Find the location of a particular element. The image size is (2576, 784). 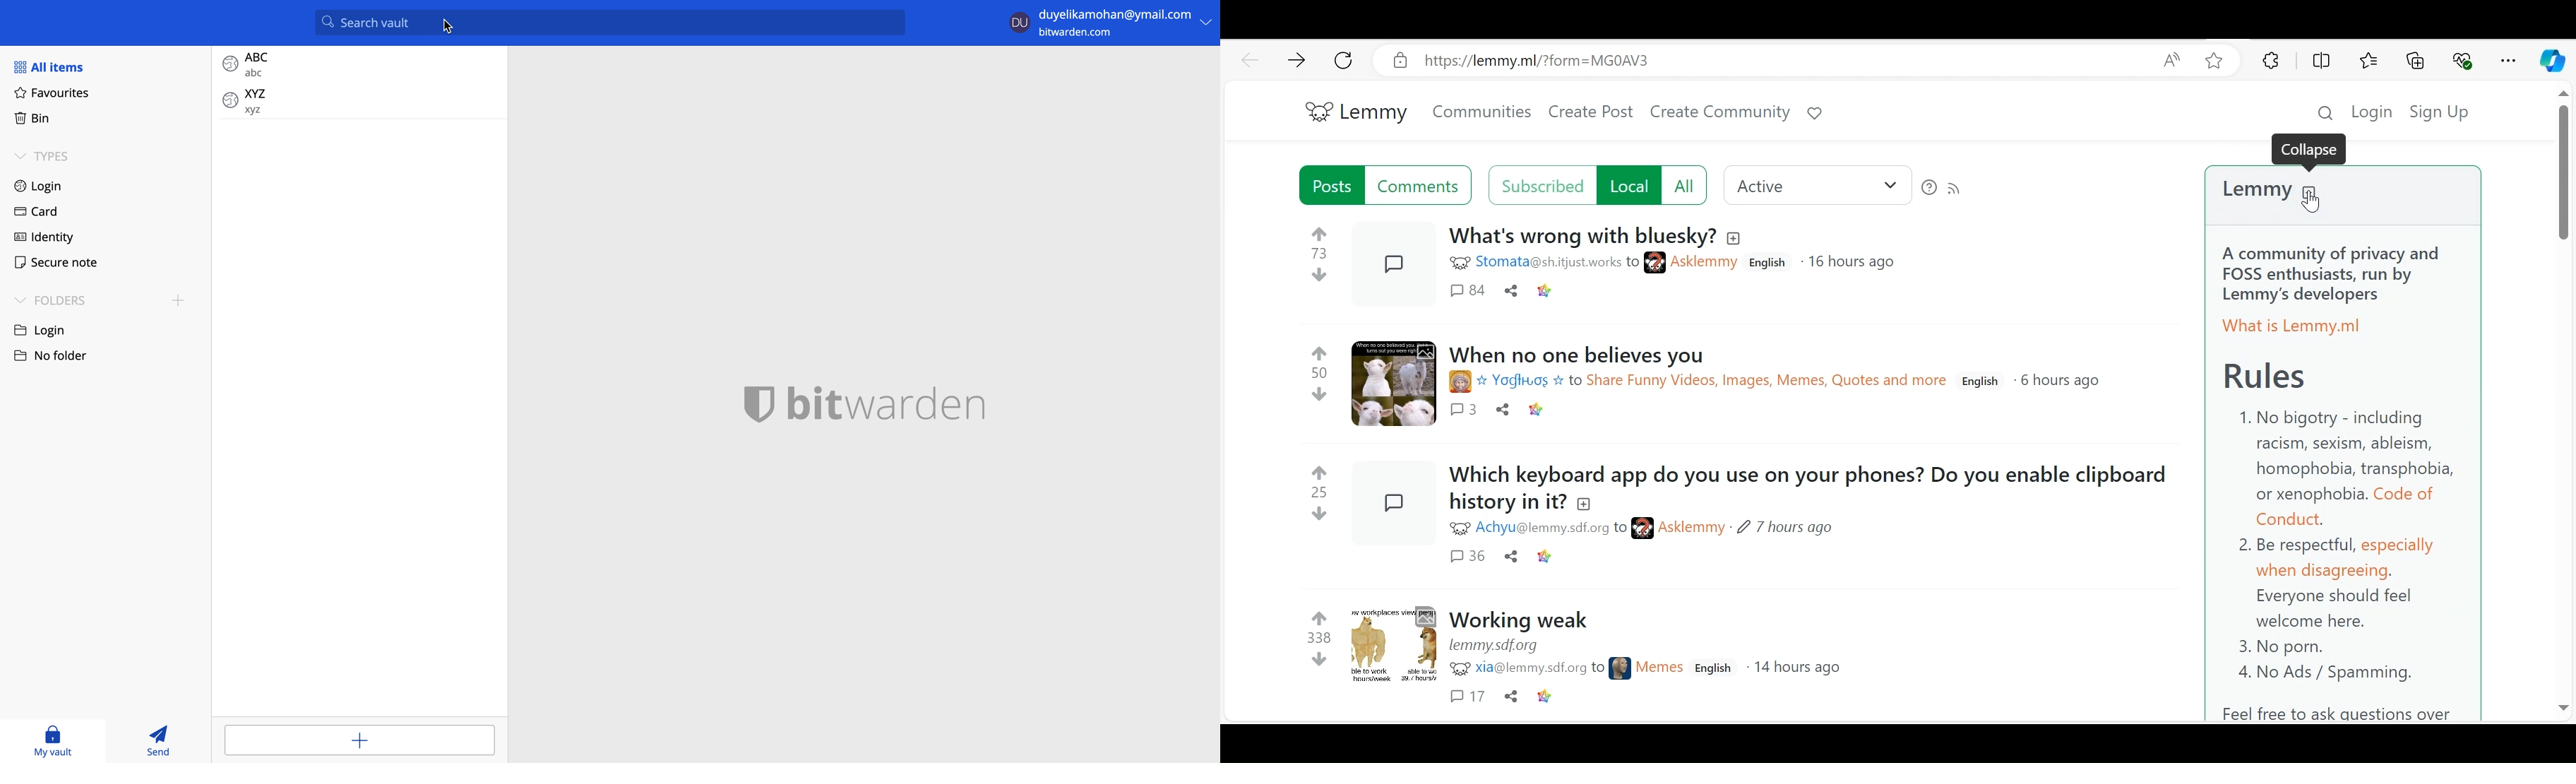

all items is located at coordinates (56, 68).